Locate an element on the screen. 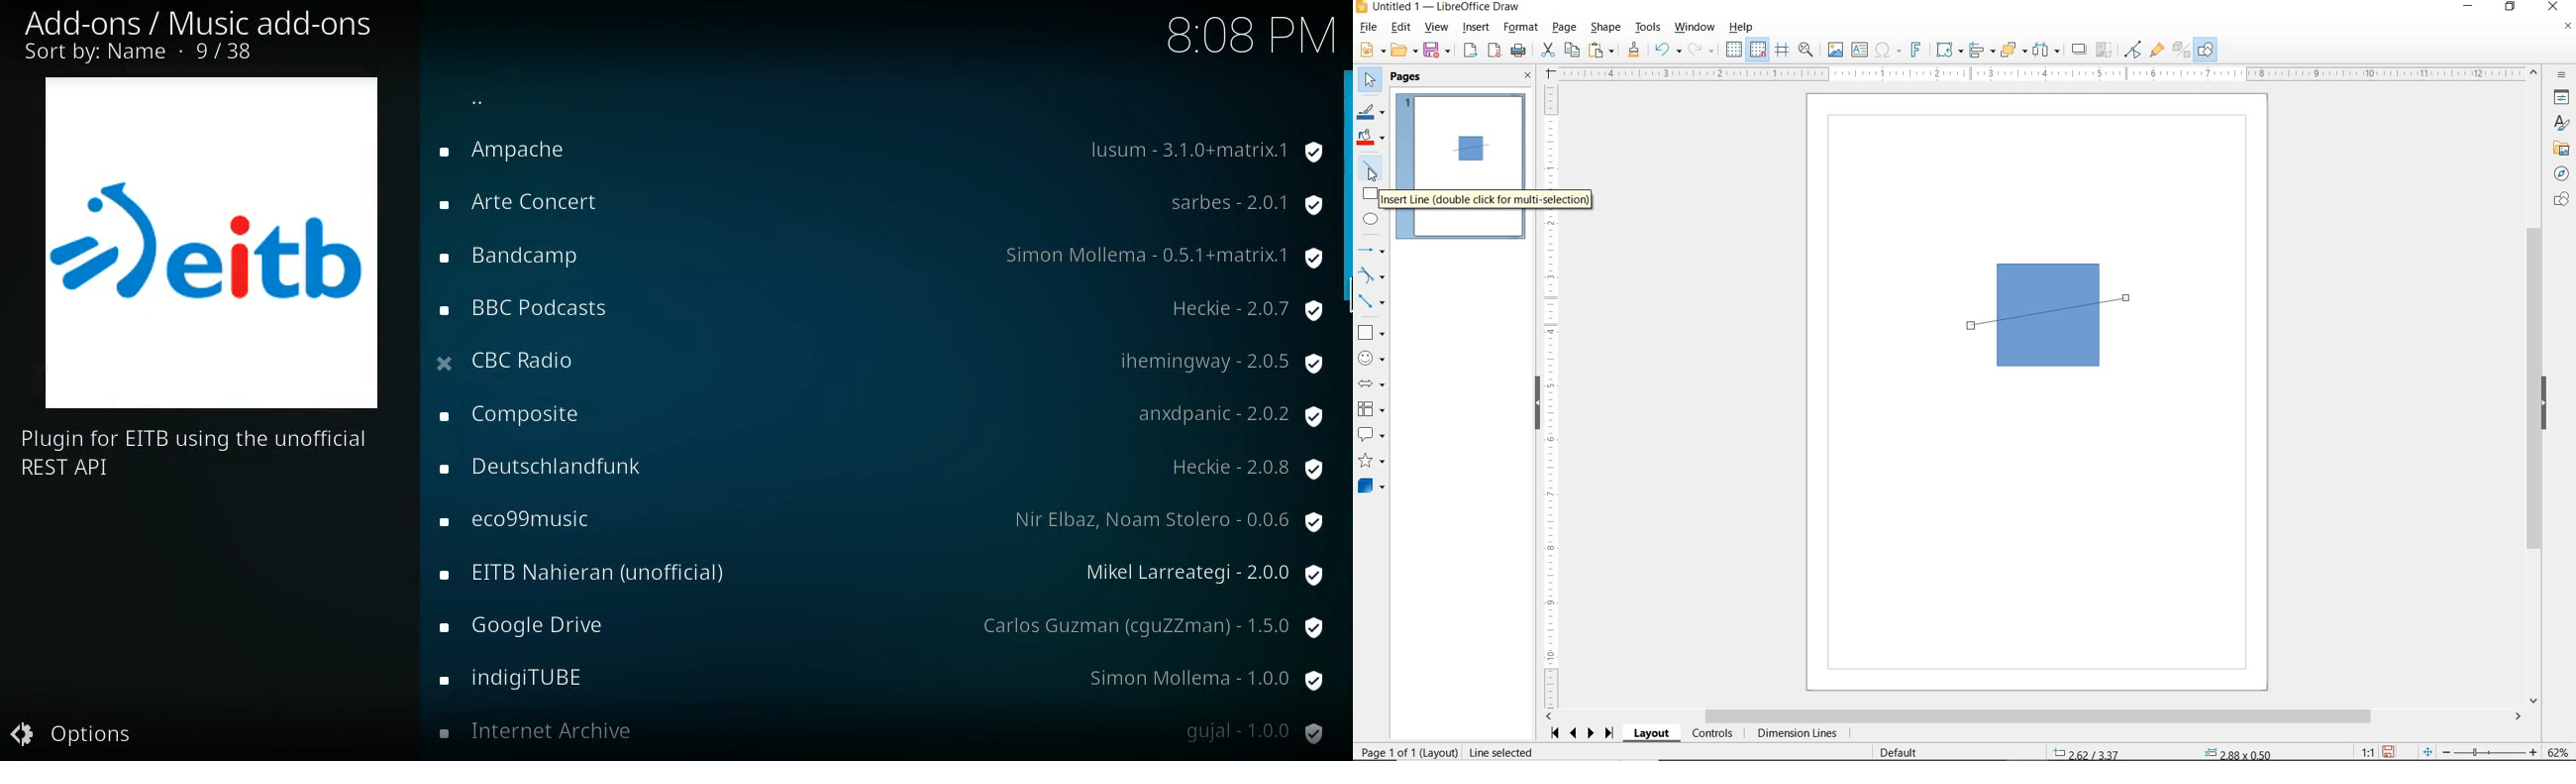 The width and height of the screenshot is (2576, 784). INSERT LINE is located at coordinates (1491, 200).